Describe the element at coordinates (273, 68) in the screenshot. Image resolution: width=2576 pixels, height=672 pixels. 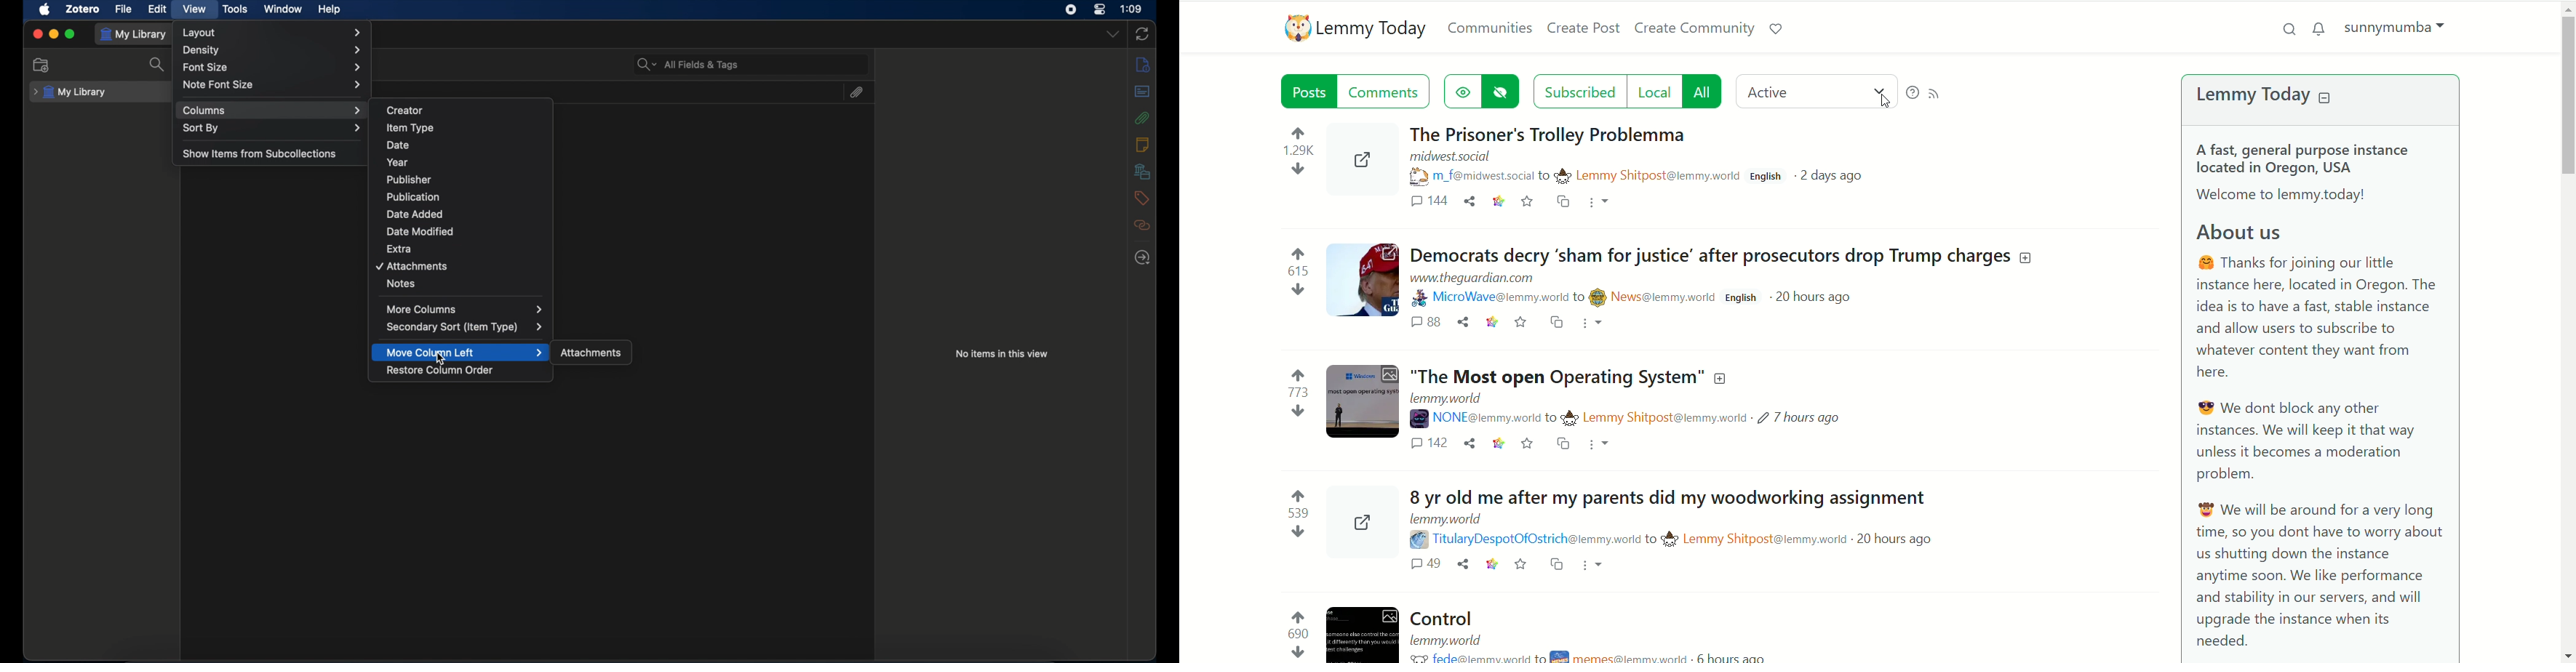
I see `font size` at that location.